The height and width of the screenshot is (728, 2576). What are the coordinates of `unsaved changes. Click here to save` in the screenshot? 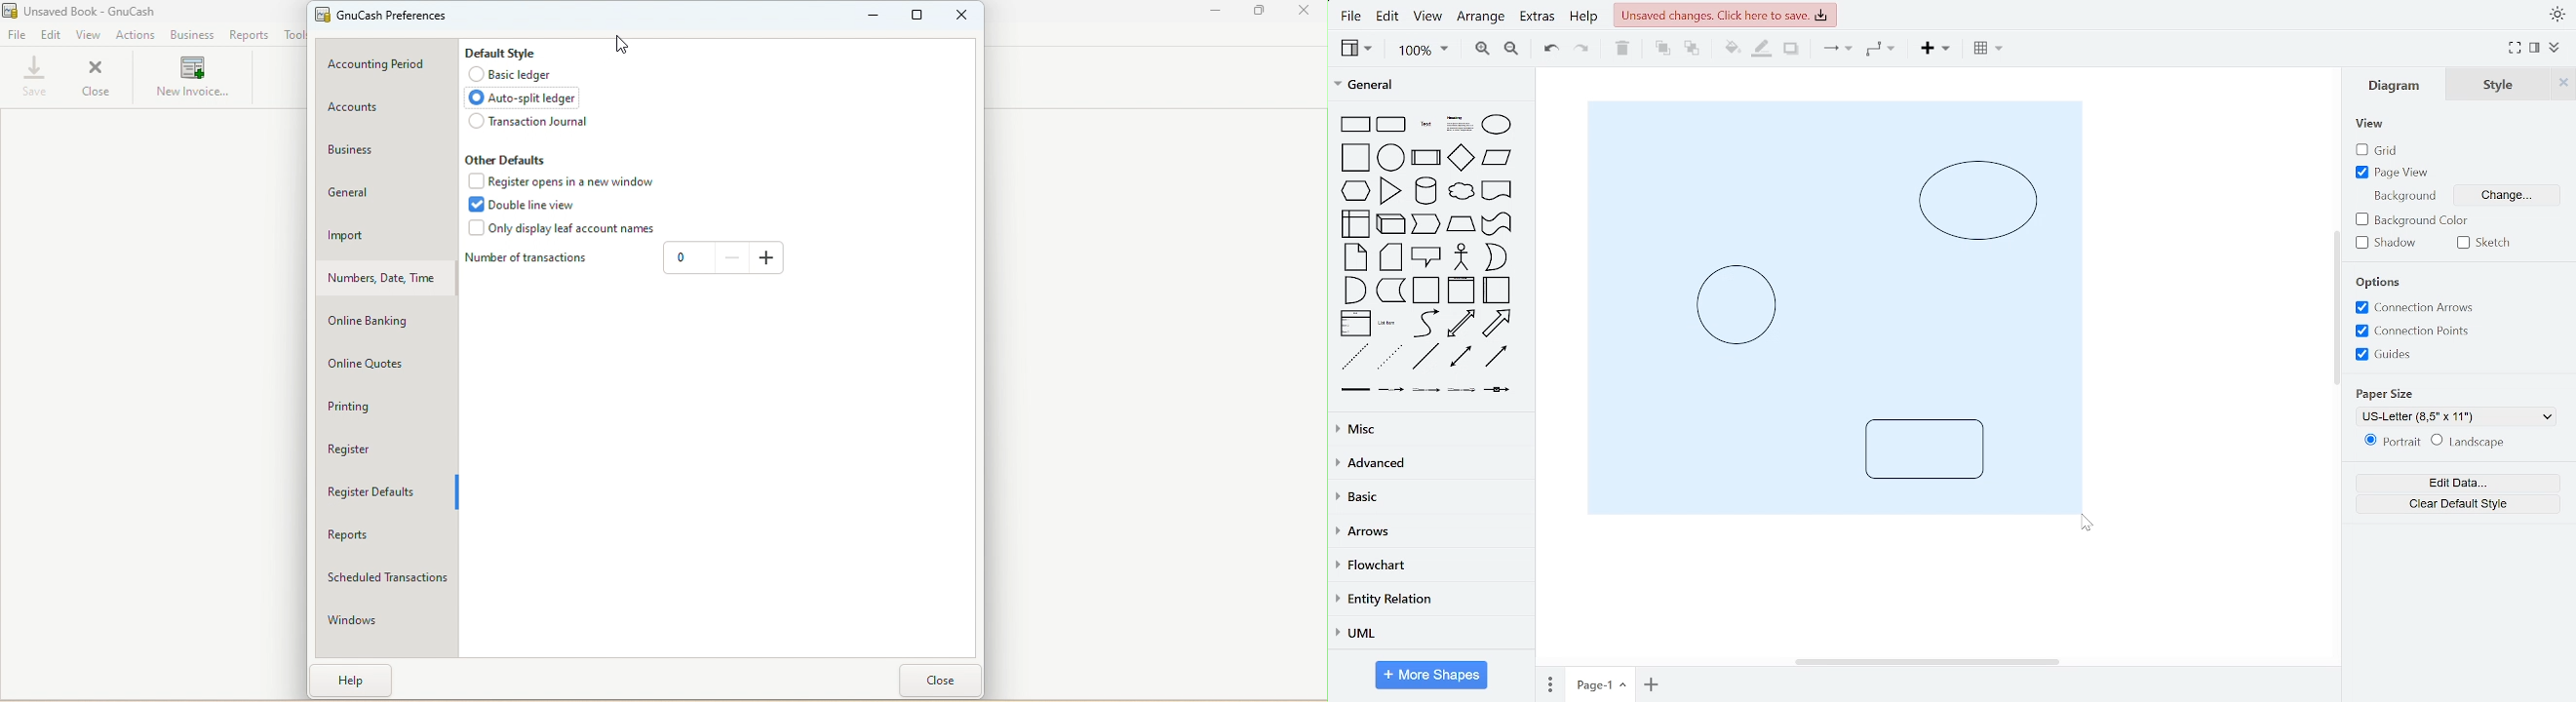 It's located at (1725, 15).